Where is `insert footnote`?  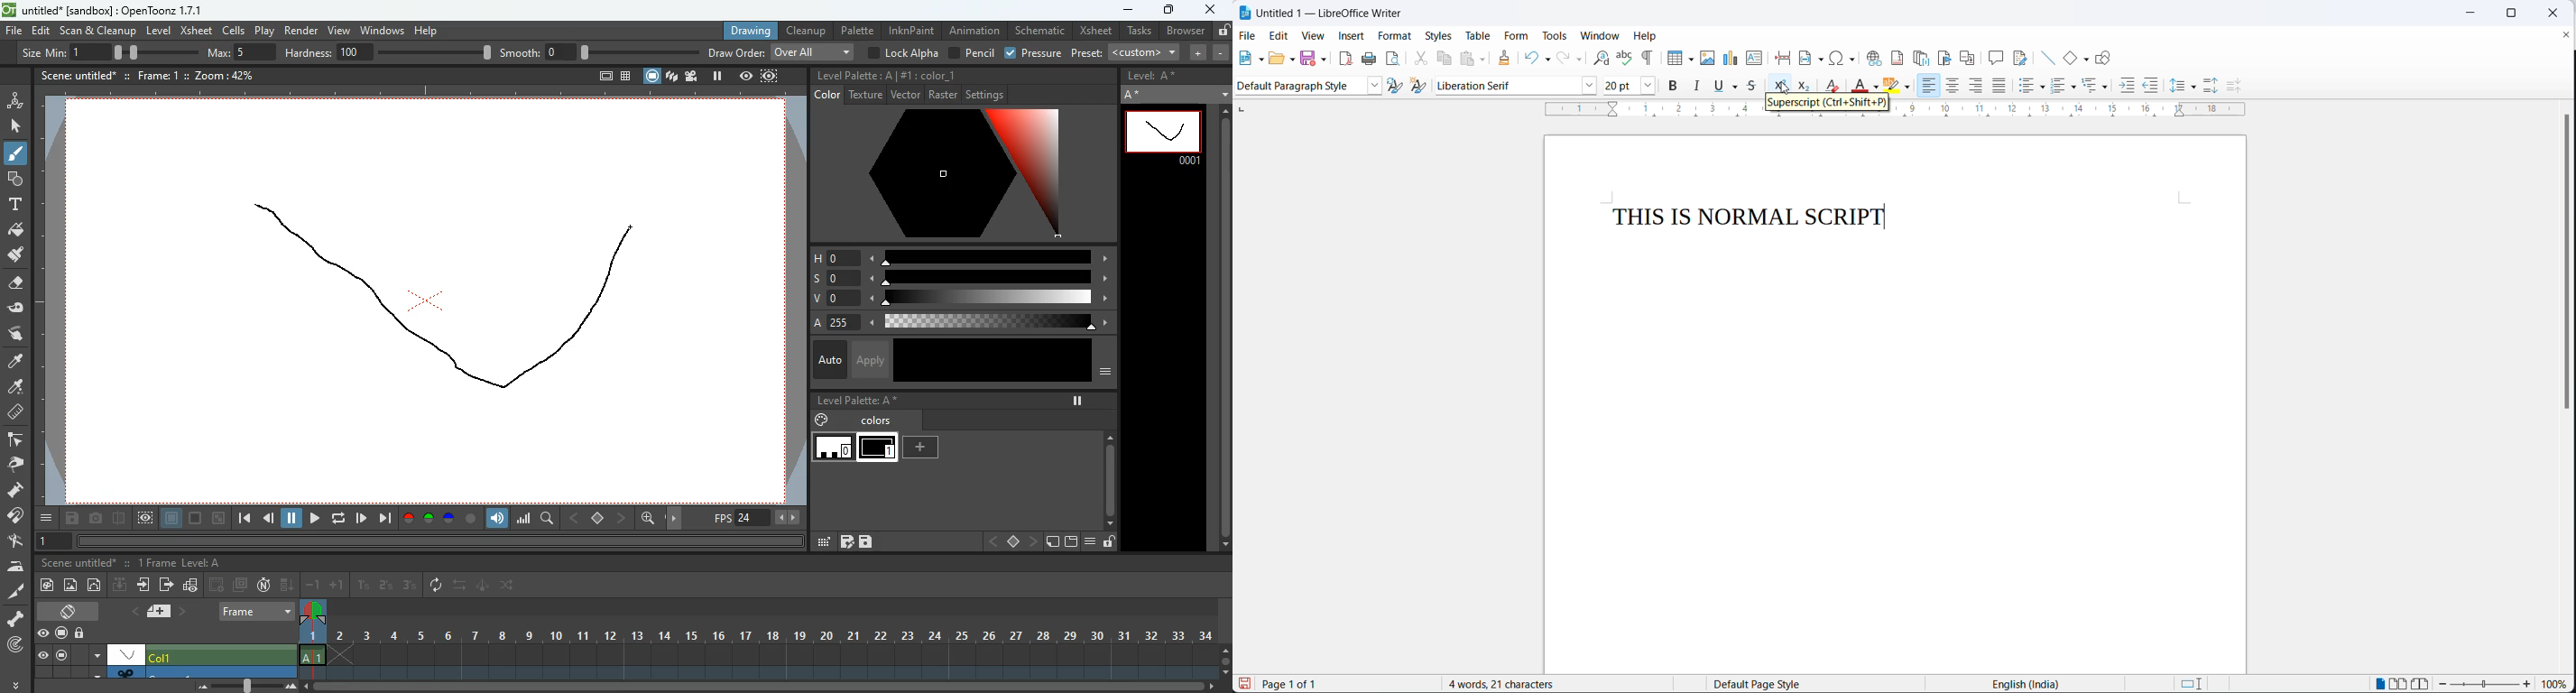 insert footnote is located at coordinates (1897, 57).